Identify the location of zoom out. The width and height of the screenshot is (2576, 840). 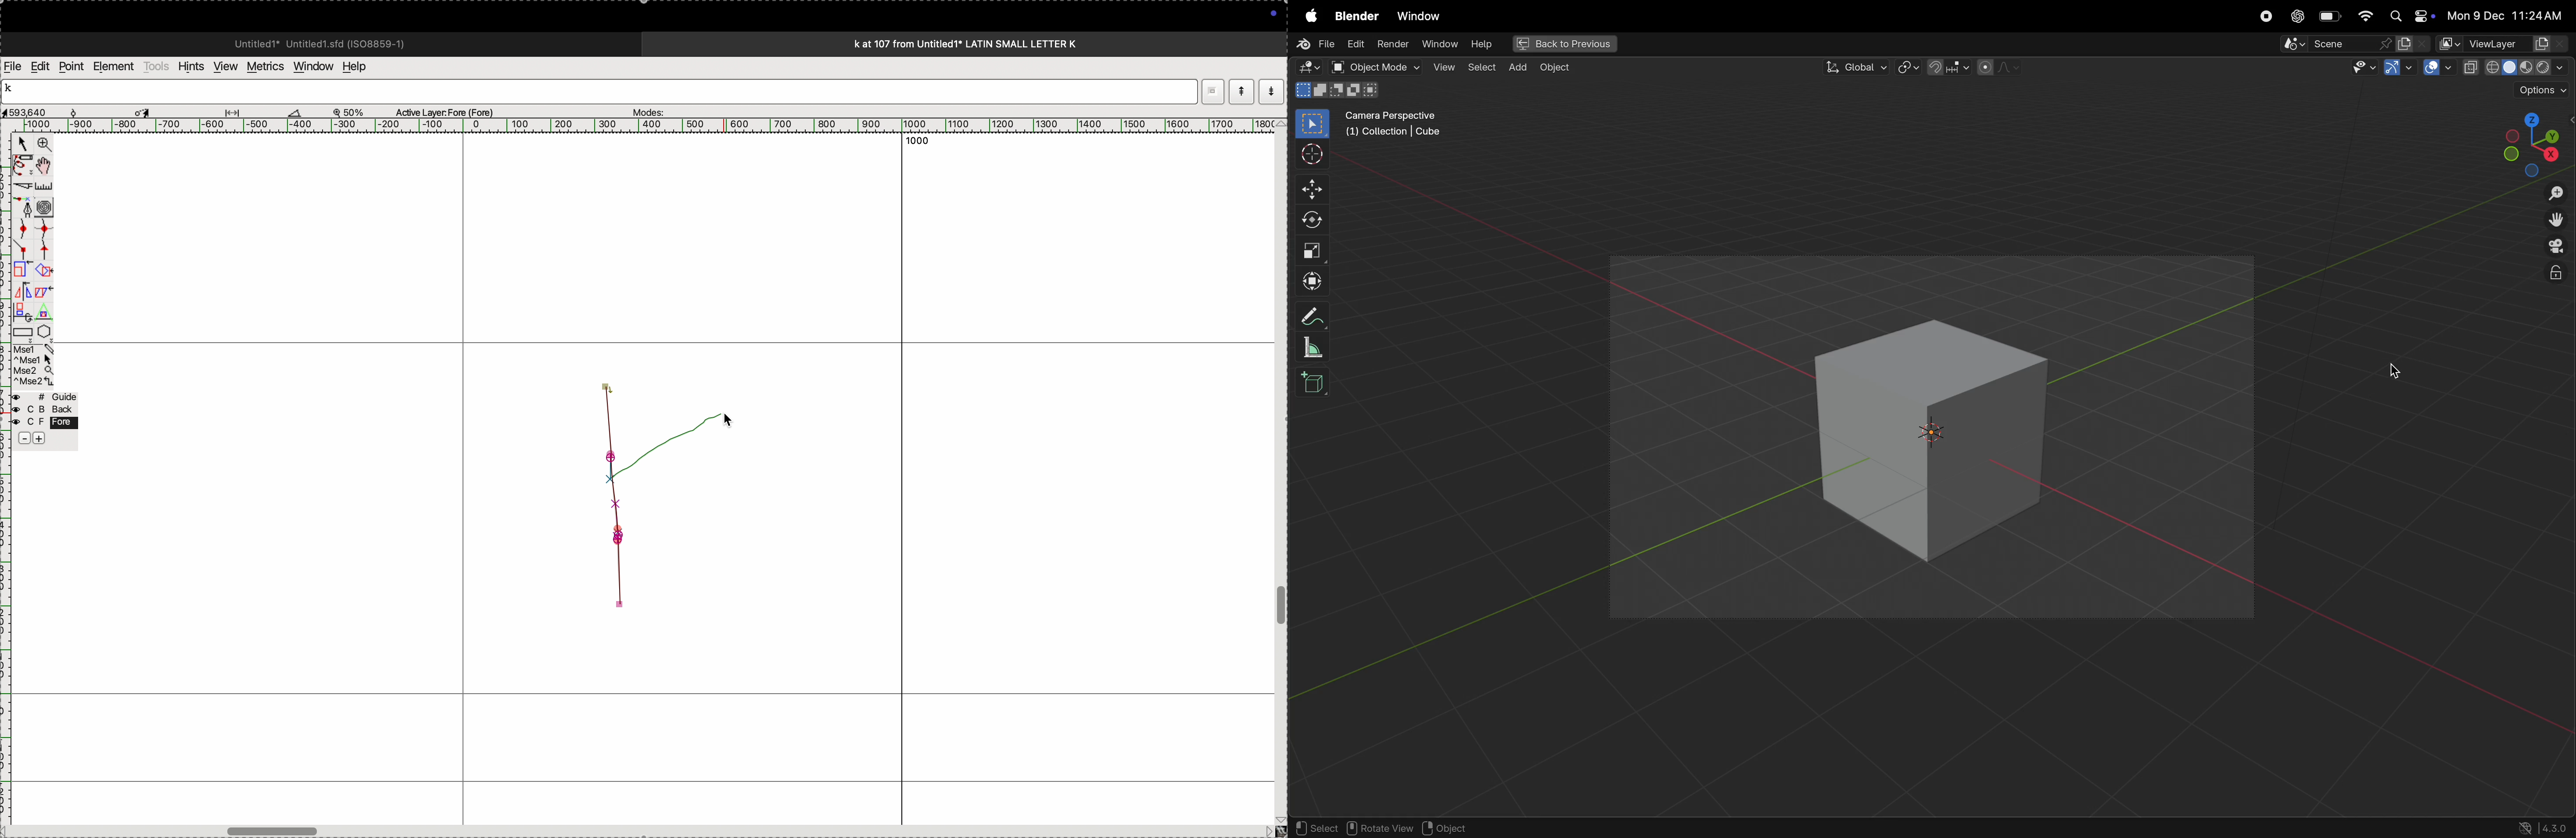
(2558, 195).